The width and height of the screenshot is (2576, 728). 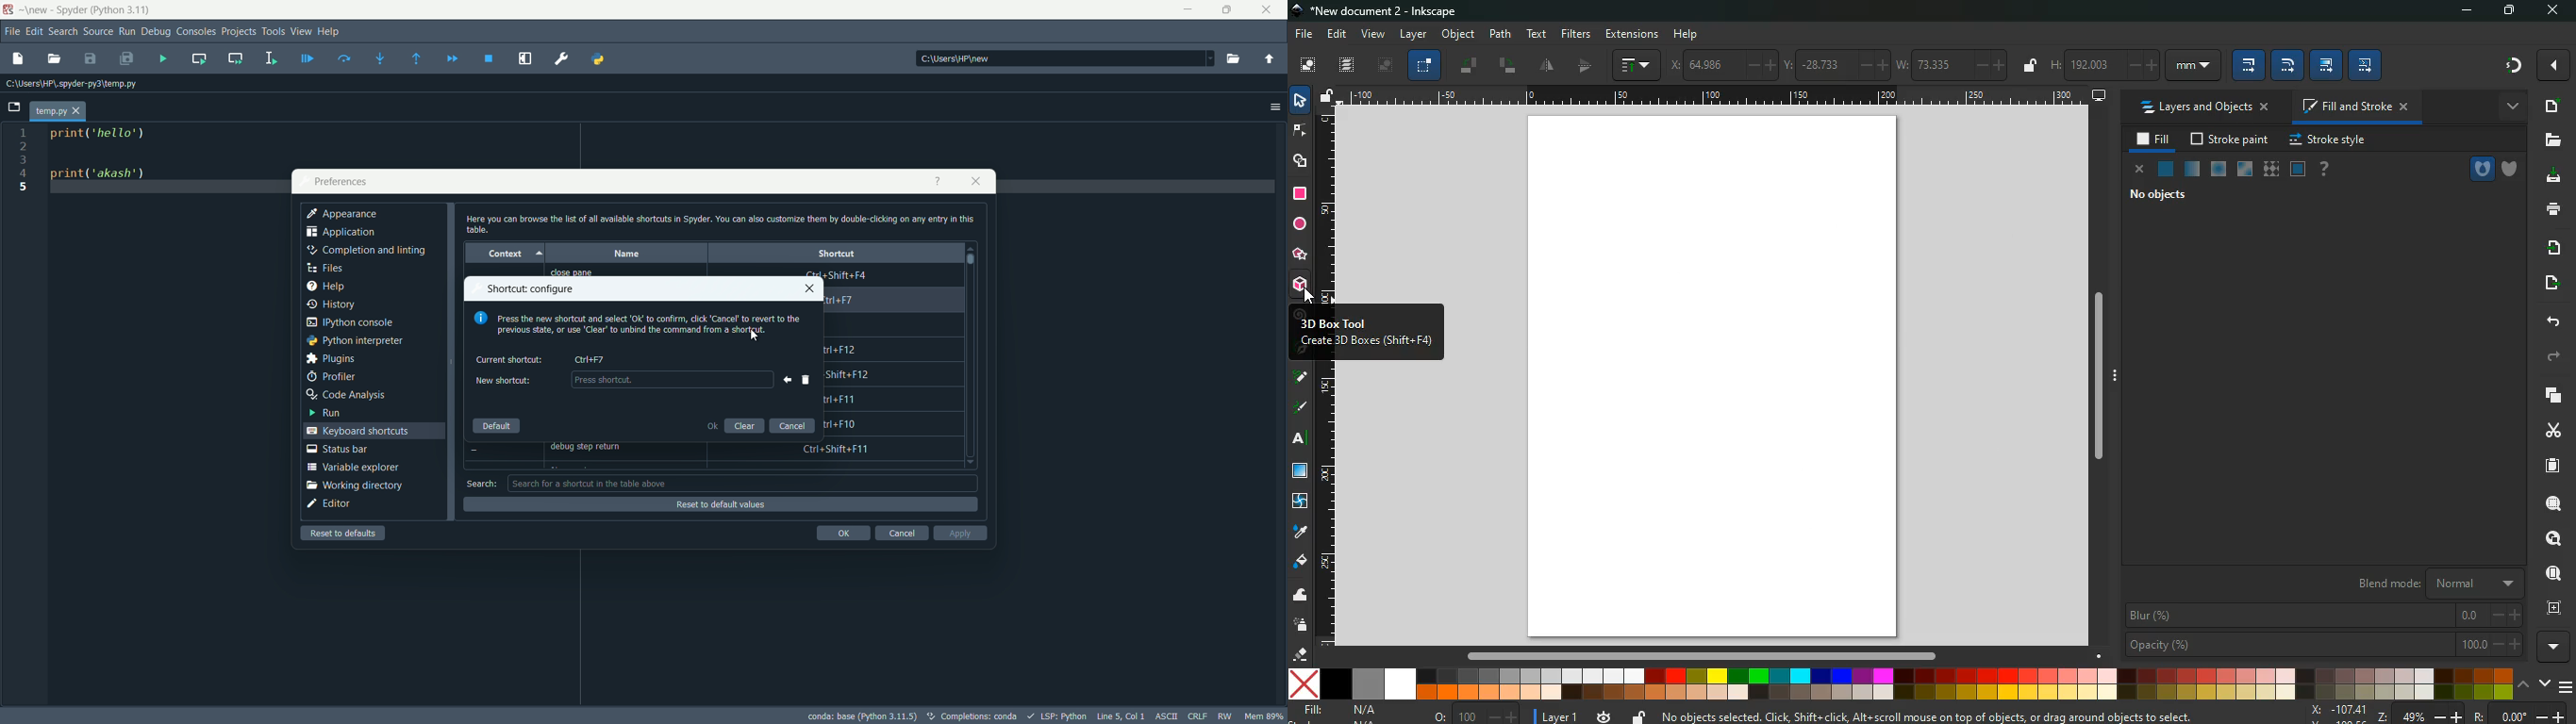 What do you see at coordinates (752, 341) in the screenshot?
I see `cursor` at bounding box center [752, 341].